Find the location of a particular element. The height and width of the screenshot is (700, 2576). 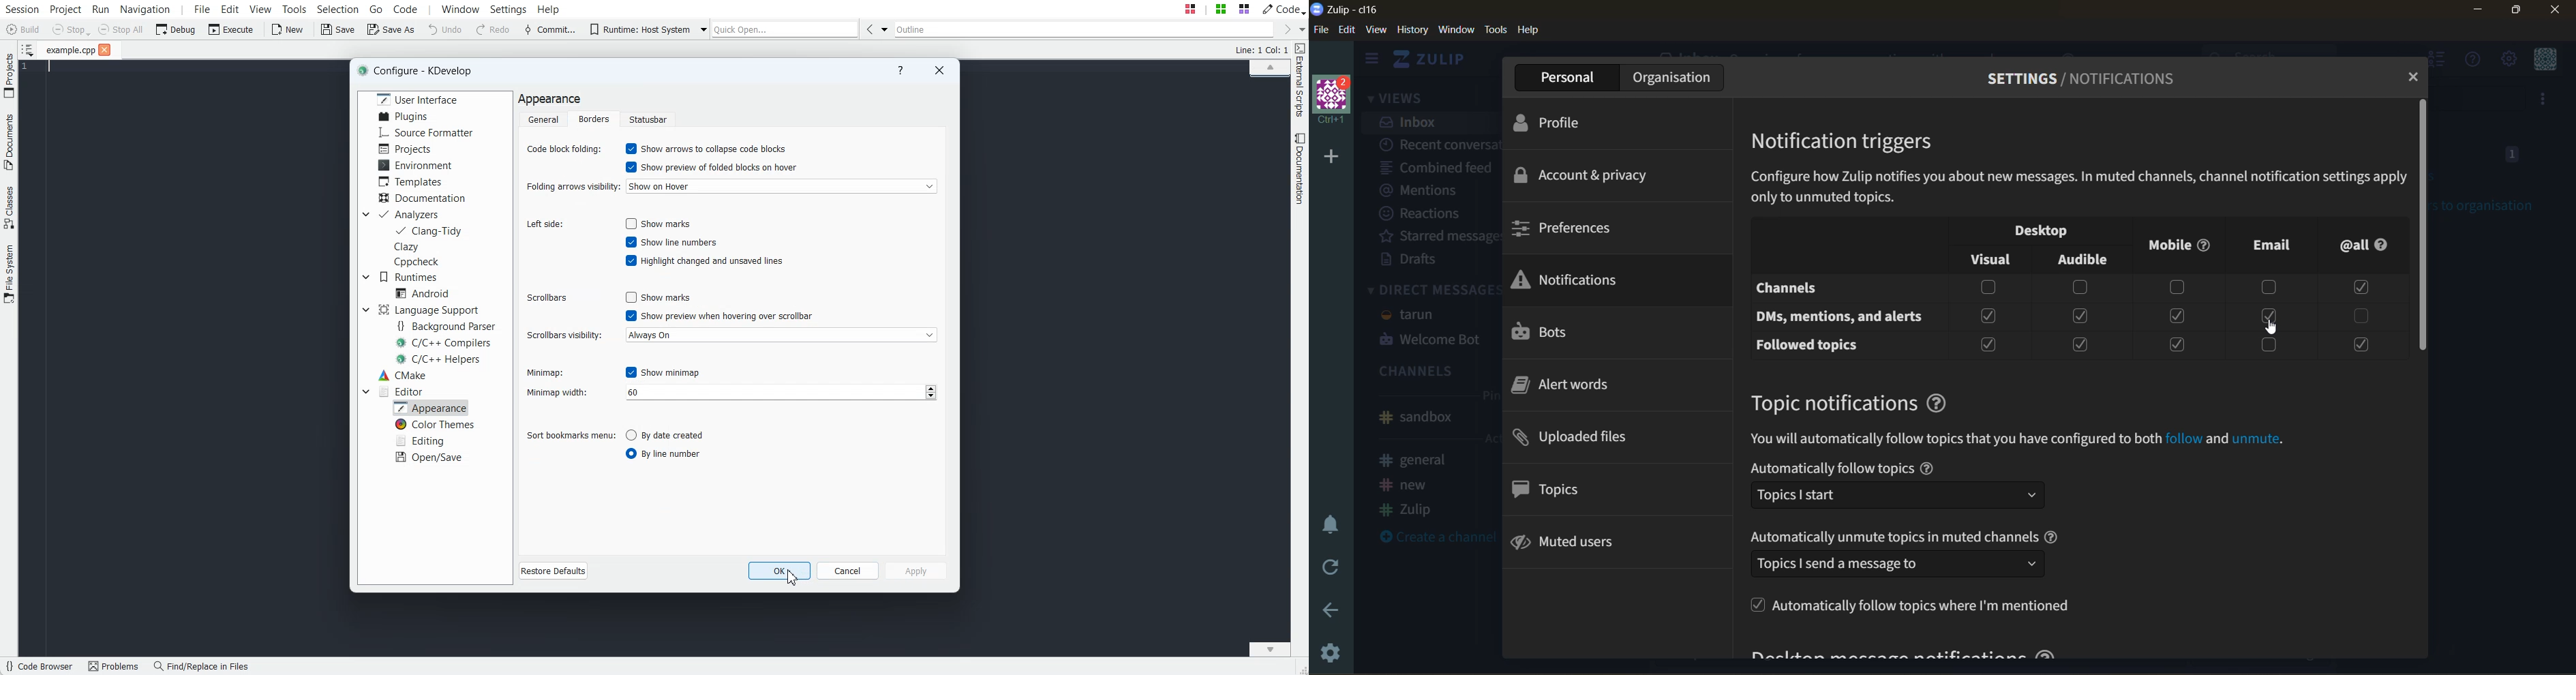

Editing is located at coordinates (423, 440).